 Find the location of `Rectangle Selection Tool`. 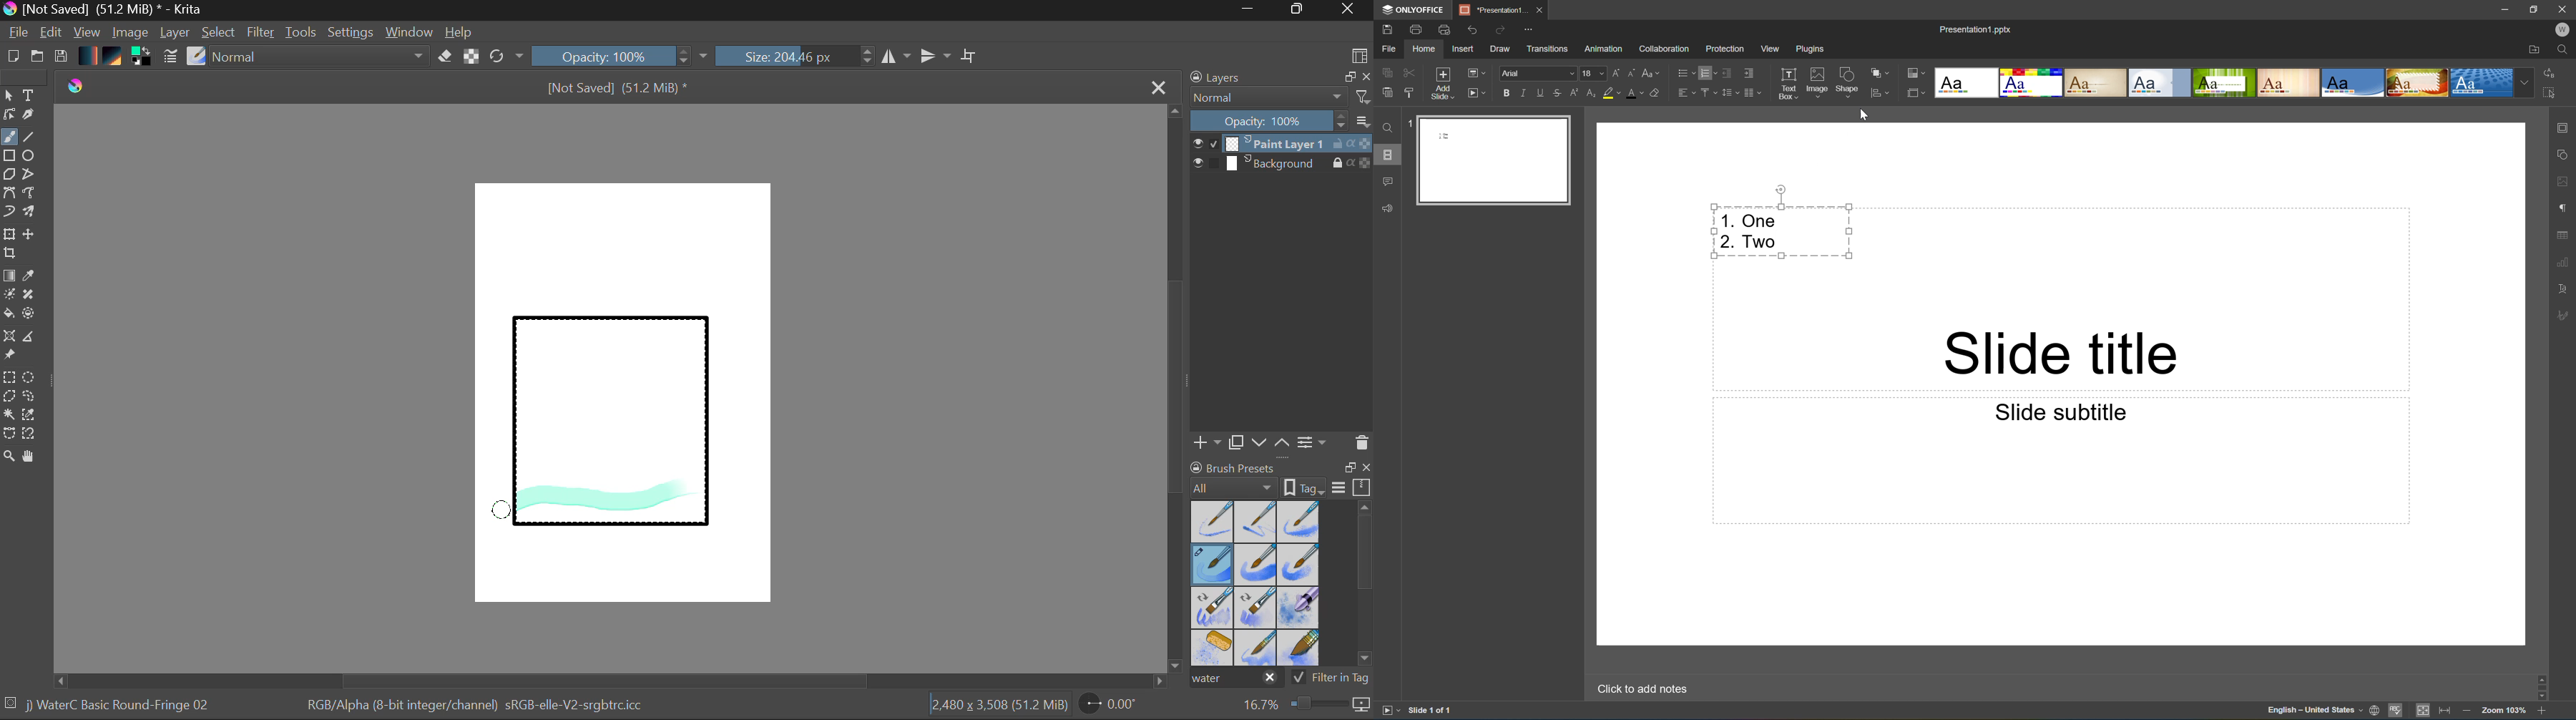

Rectangle Selection Tool is located at coordinates (9, 379).